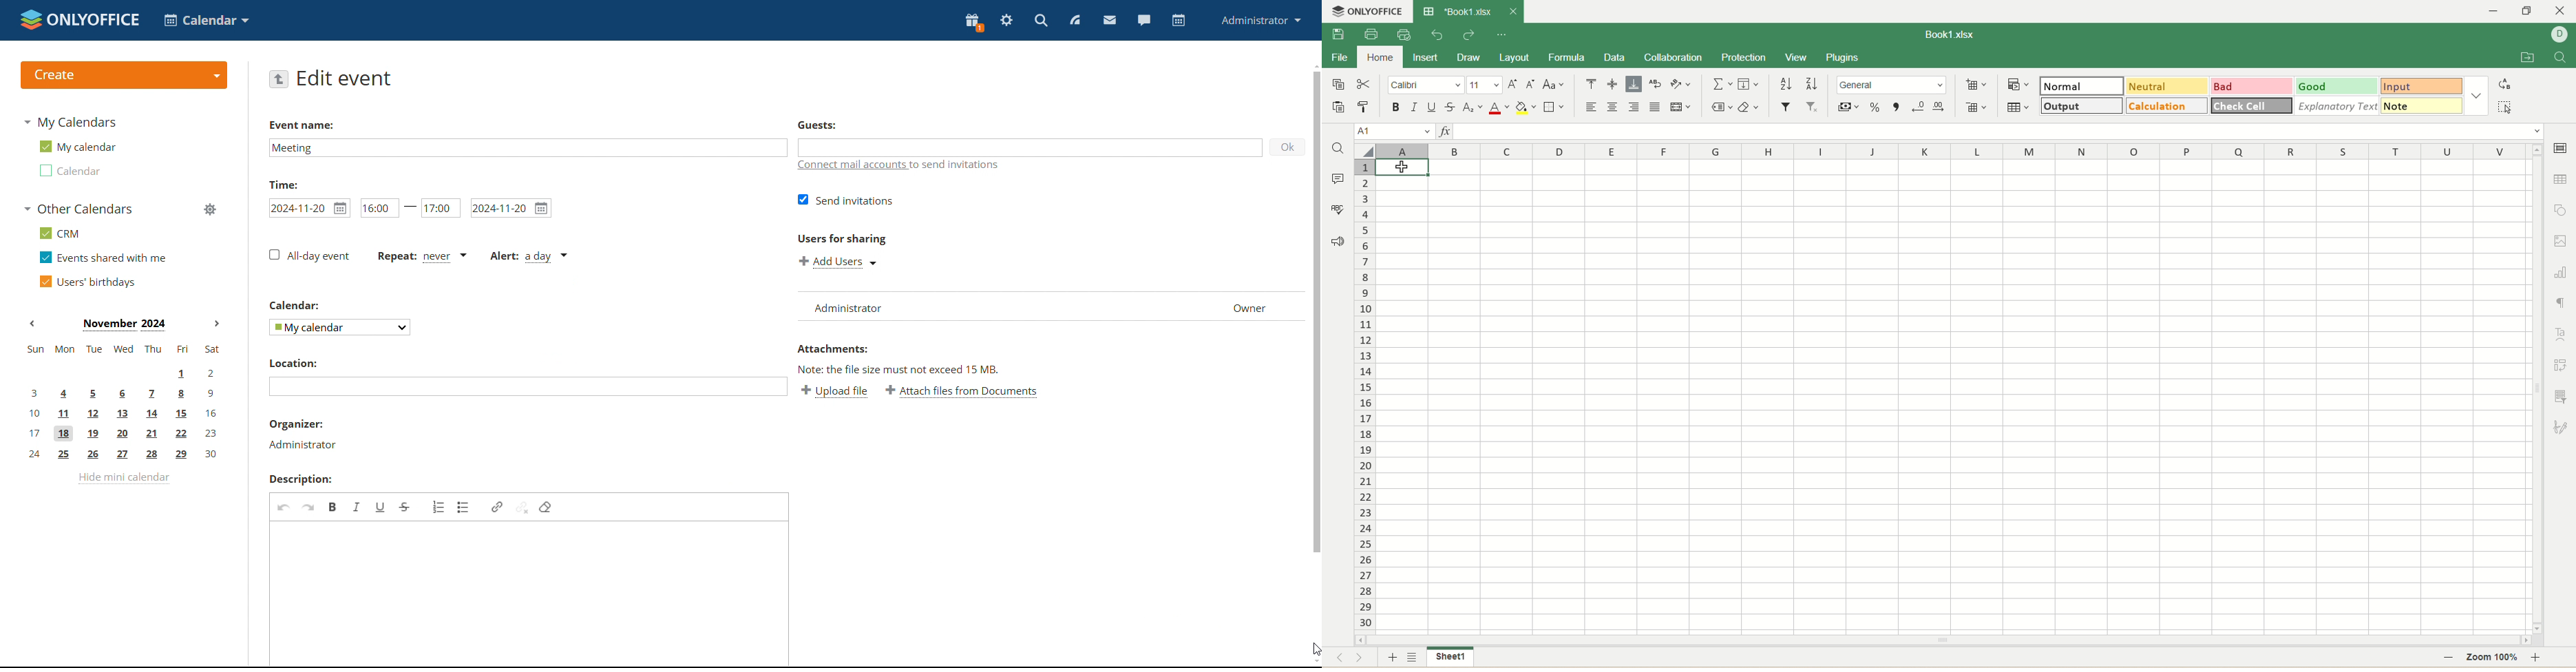  Describe the element at coordinates (1396, 107) in the screenshot. I see `bold` at that location.